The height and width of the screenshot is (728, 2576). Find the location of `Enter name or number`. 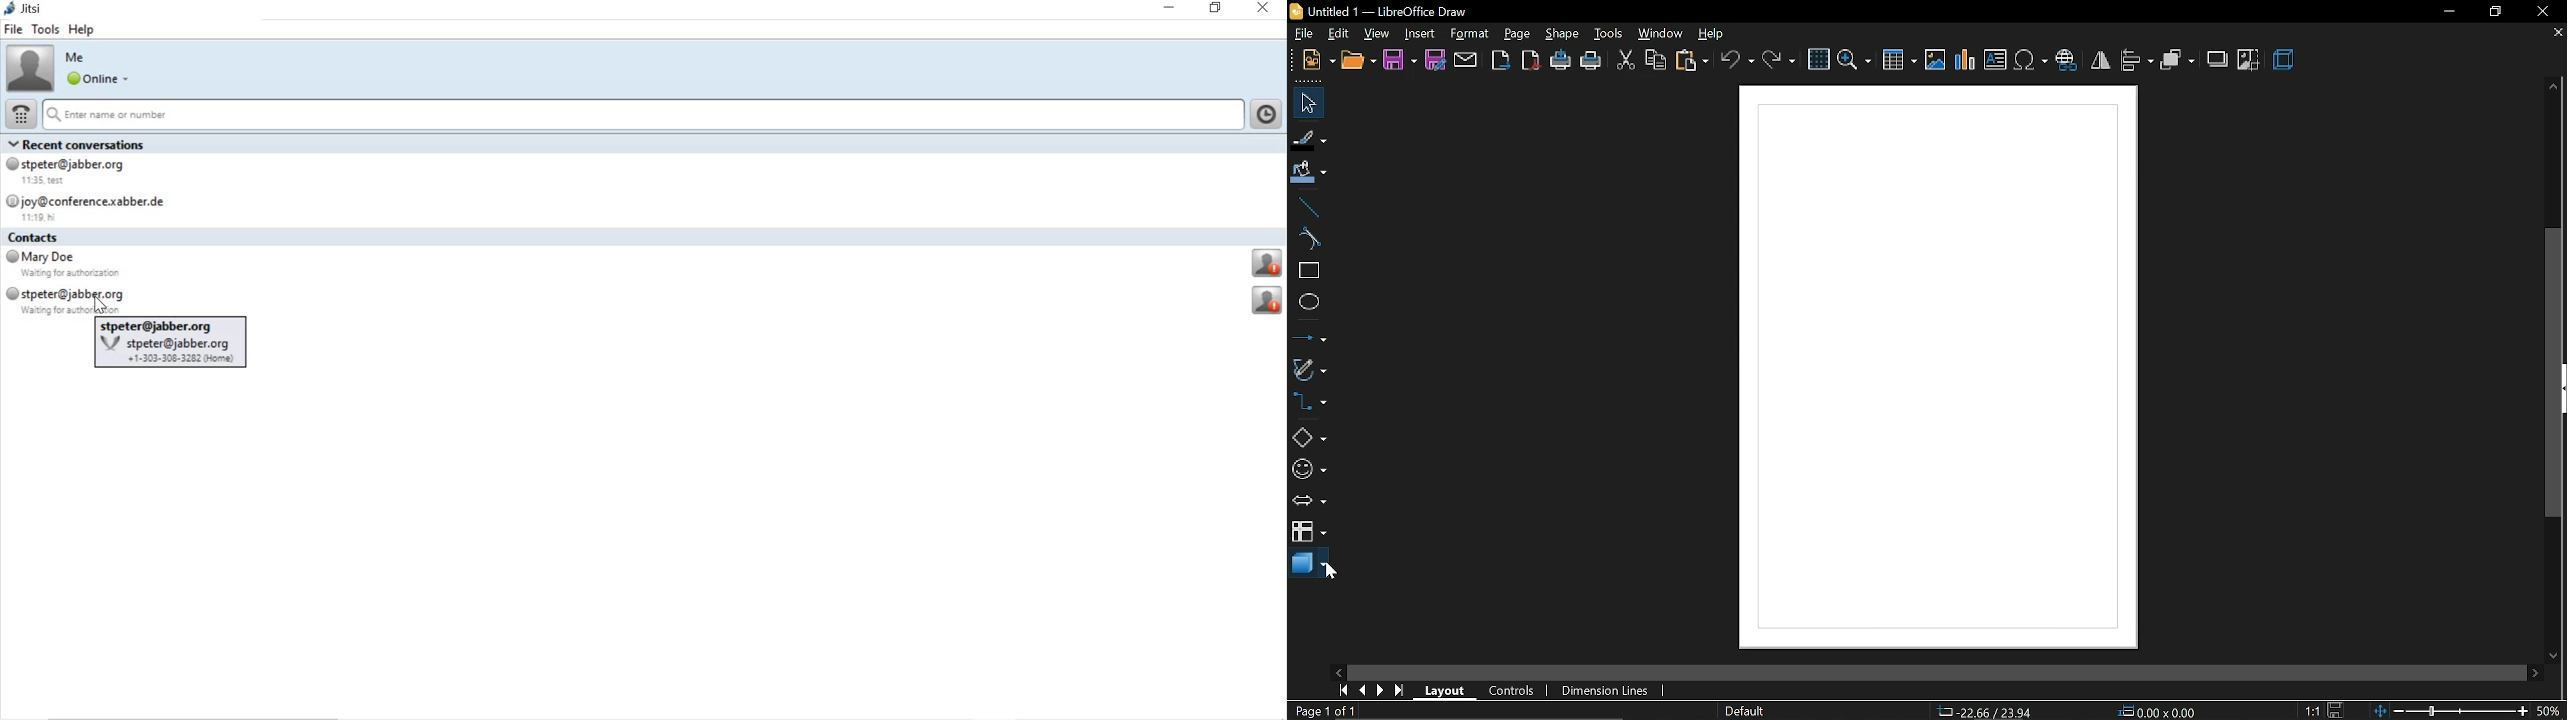

Enter name or number is located at coordinates (645, 115).